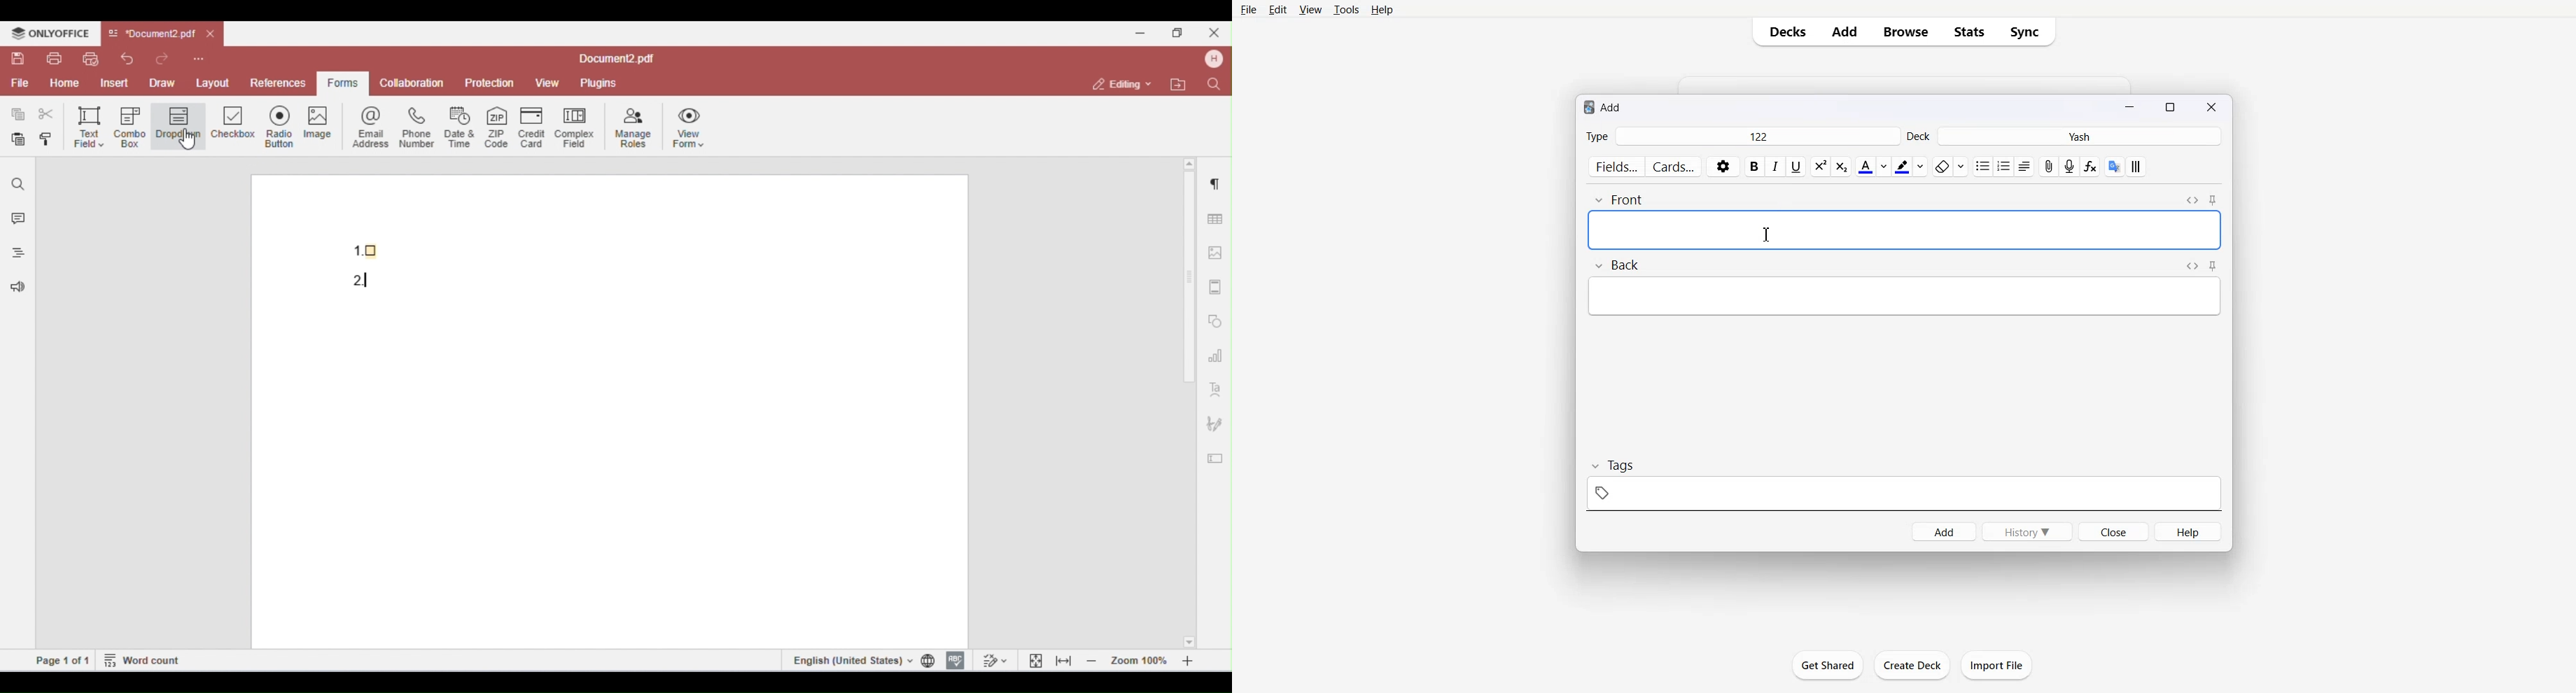  What do you see at coordinates (1755, 167) in the screenshot?
I see `Bold` at bounding box center [1755, 167].